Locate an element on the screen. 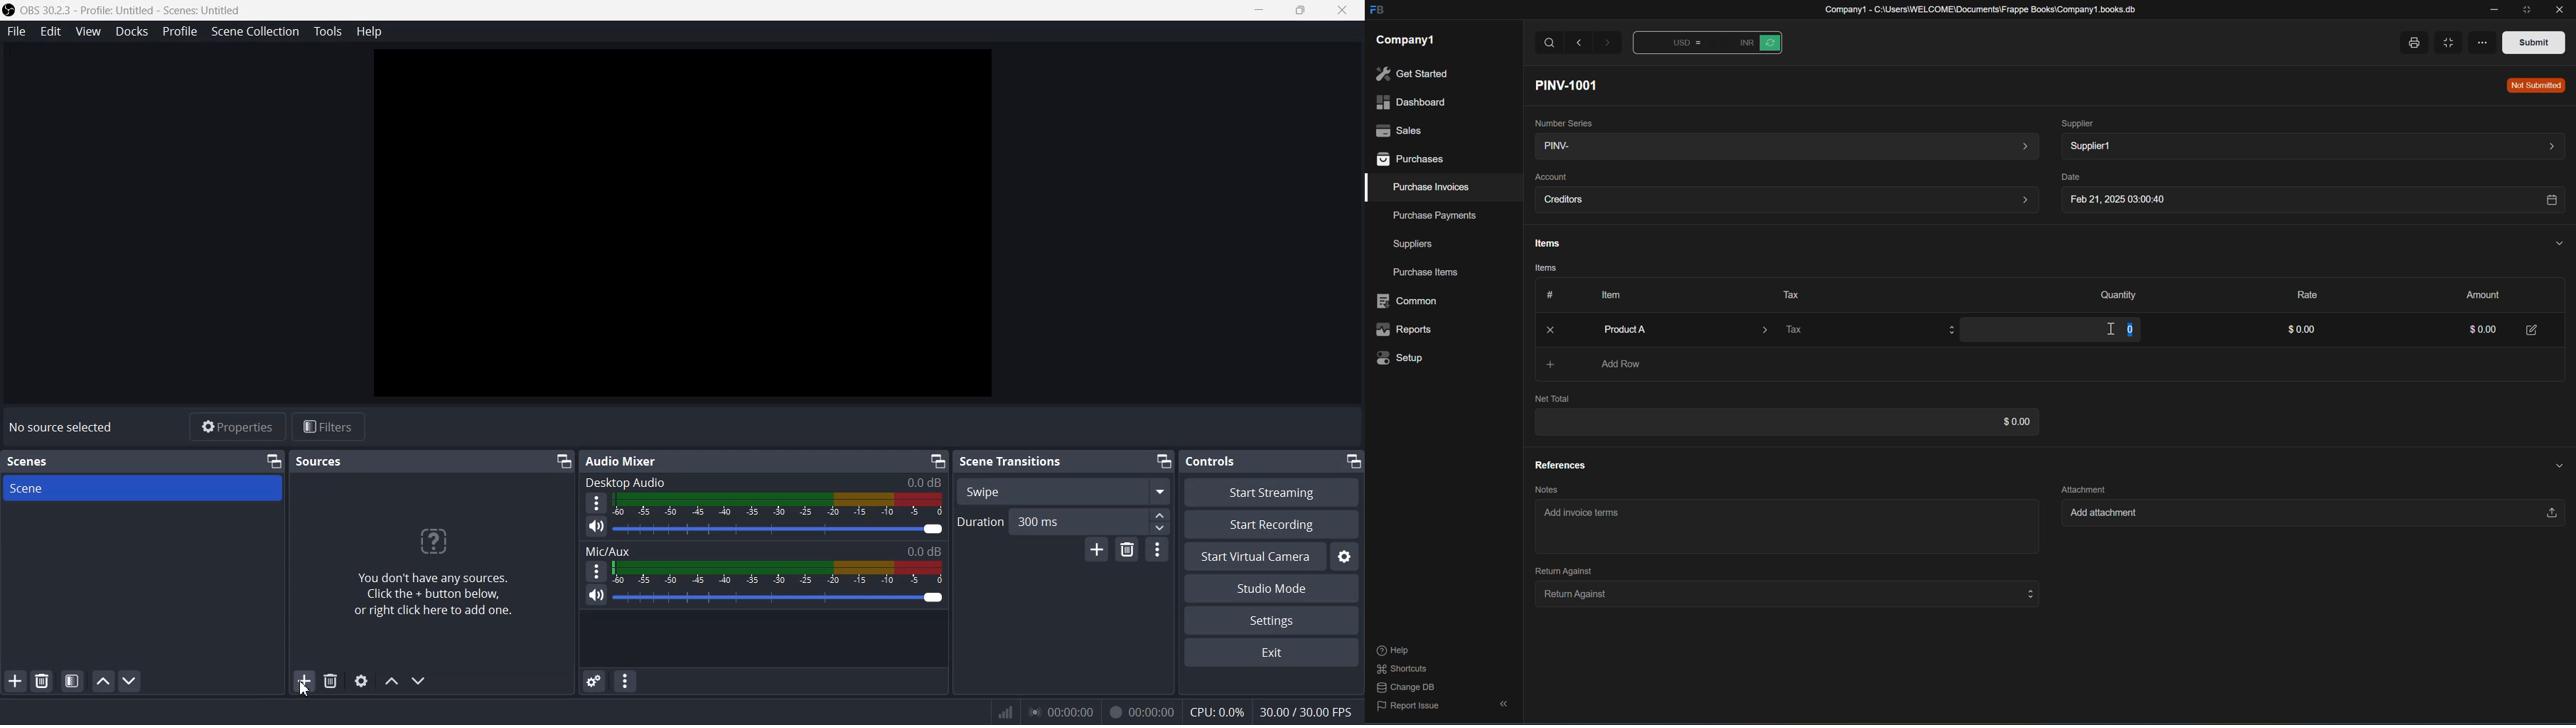 The image size is (2576, 728). Quantity is located at coordinates (2113, 295).